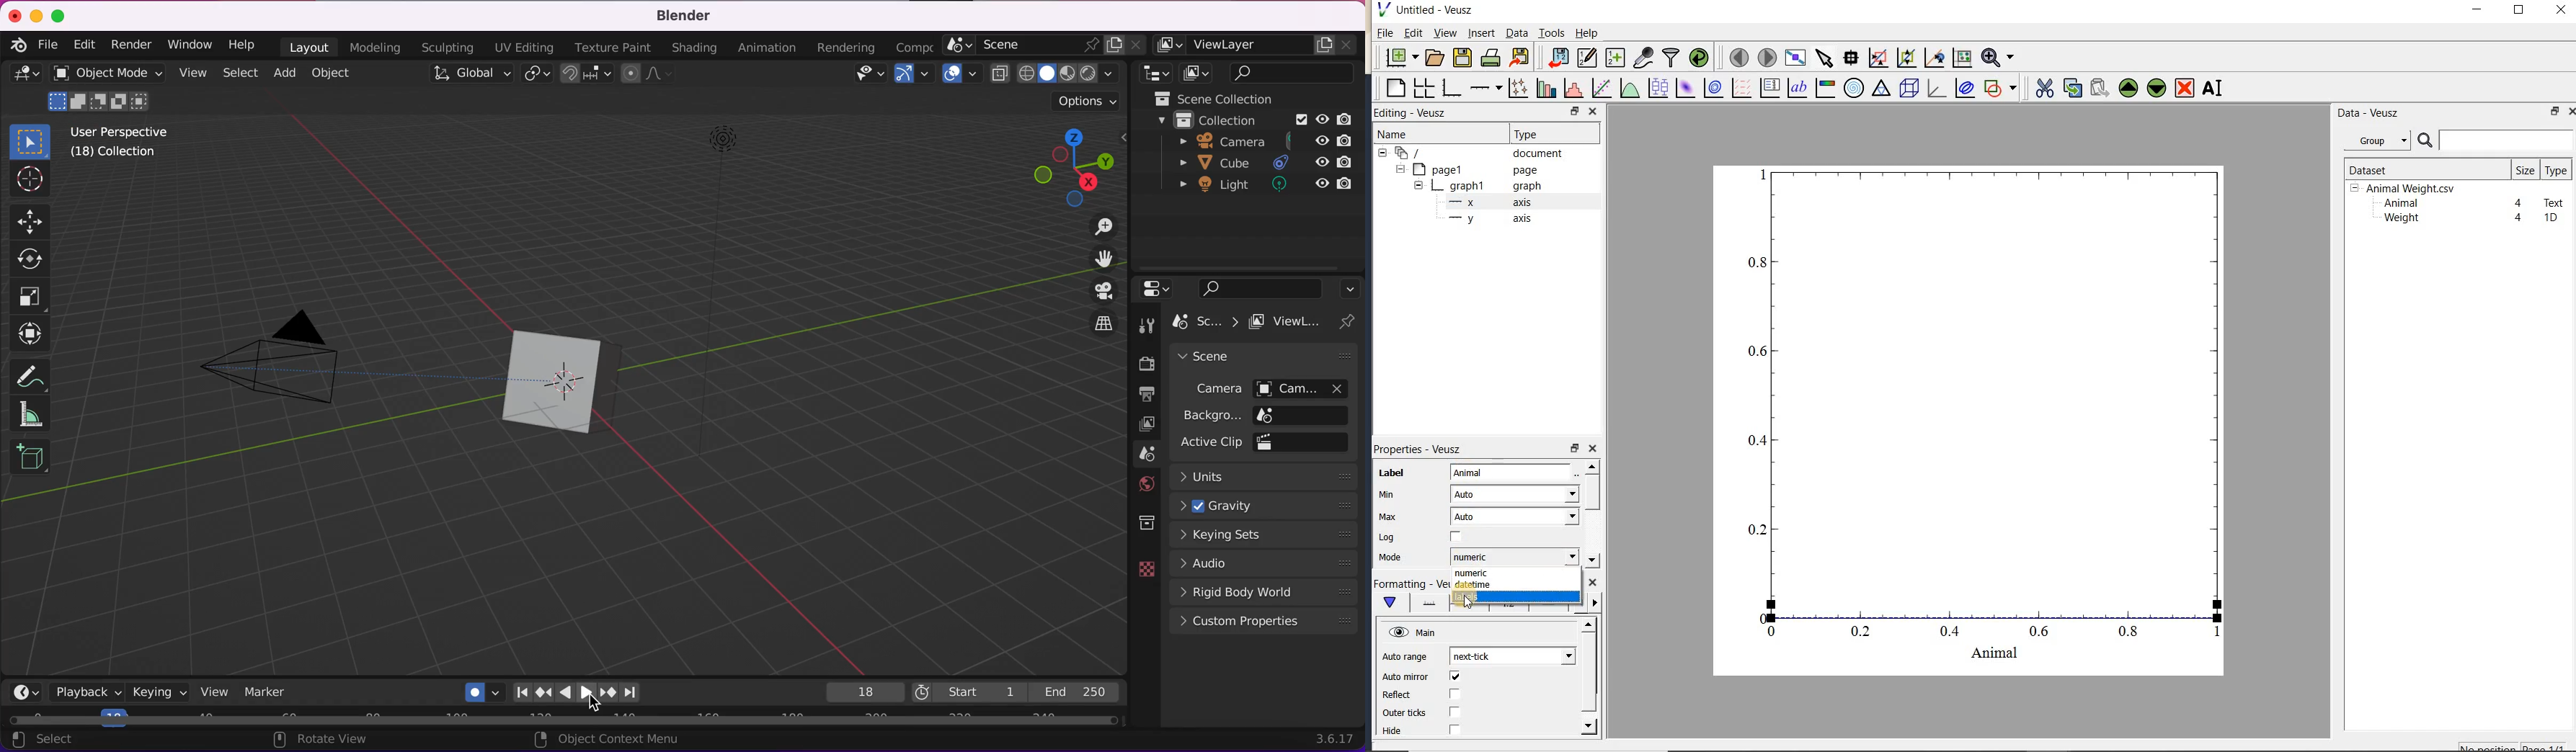 This screenshot has height=756, width=2576. What do you see at coordinates (27, 373) in the screenshot?
I see `annotate` at bounding box center [27, 373].